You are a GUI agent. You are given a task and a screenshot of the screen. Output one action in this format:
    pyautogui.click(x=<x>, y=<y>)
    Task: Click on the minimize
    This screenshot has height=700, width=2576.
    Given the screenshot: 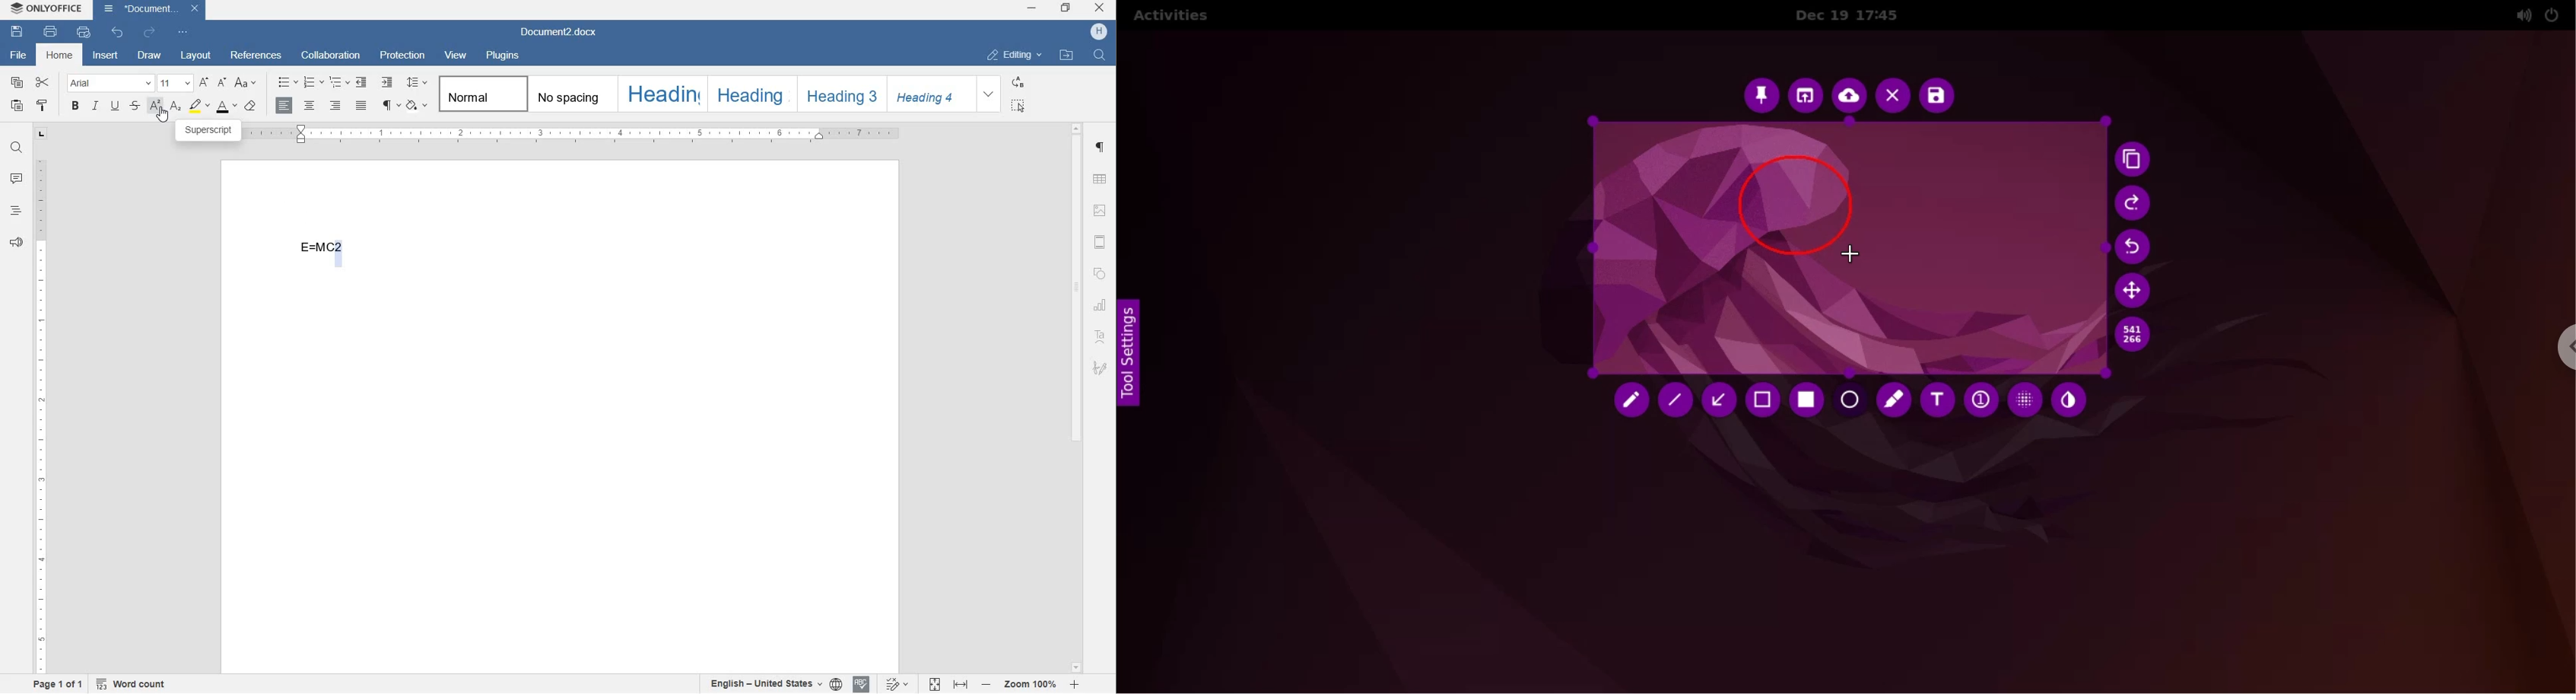 What is the action you would take?
    pyautogui.click(x=1032, y=8)
    